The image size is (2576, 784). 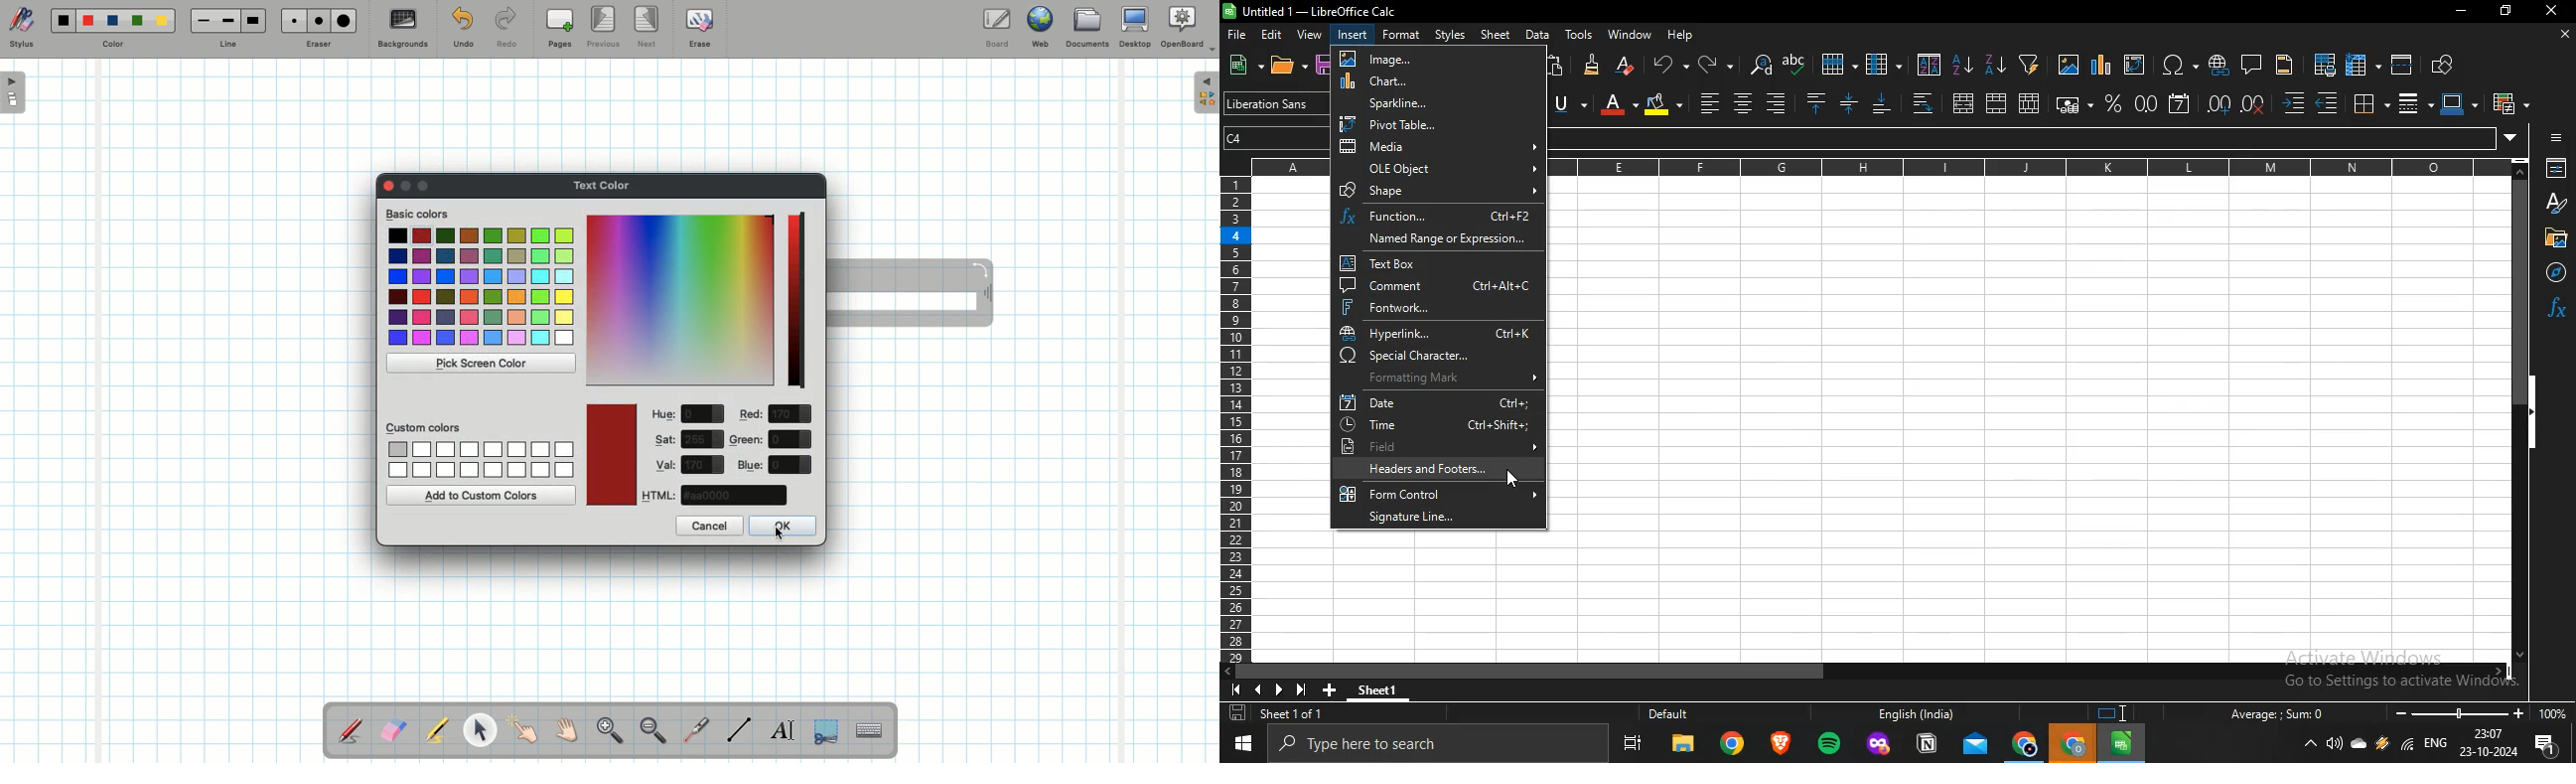 I want to click on edit, so click(x=1274, y=33).